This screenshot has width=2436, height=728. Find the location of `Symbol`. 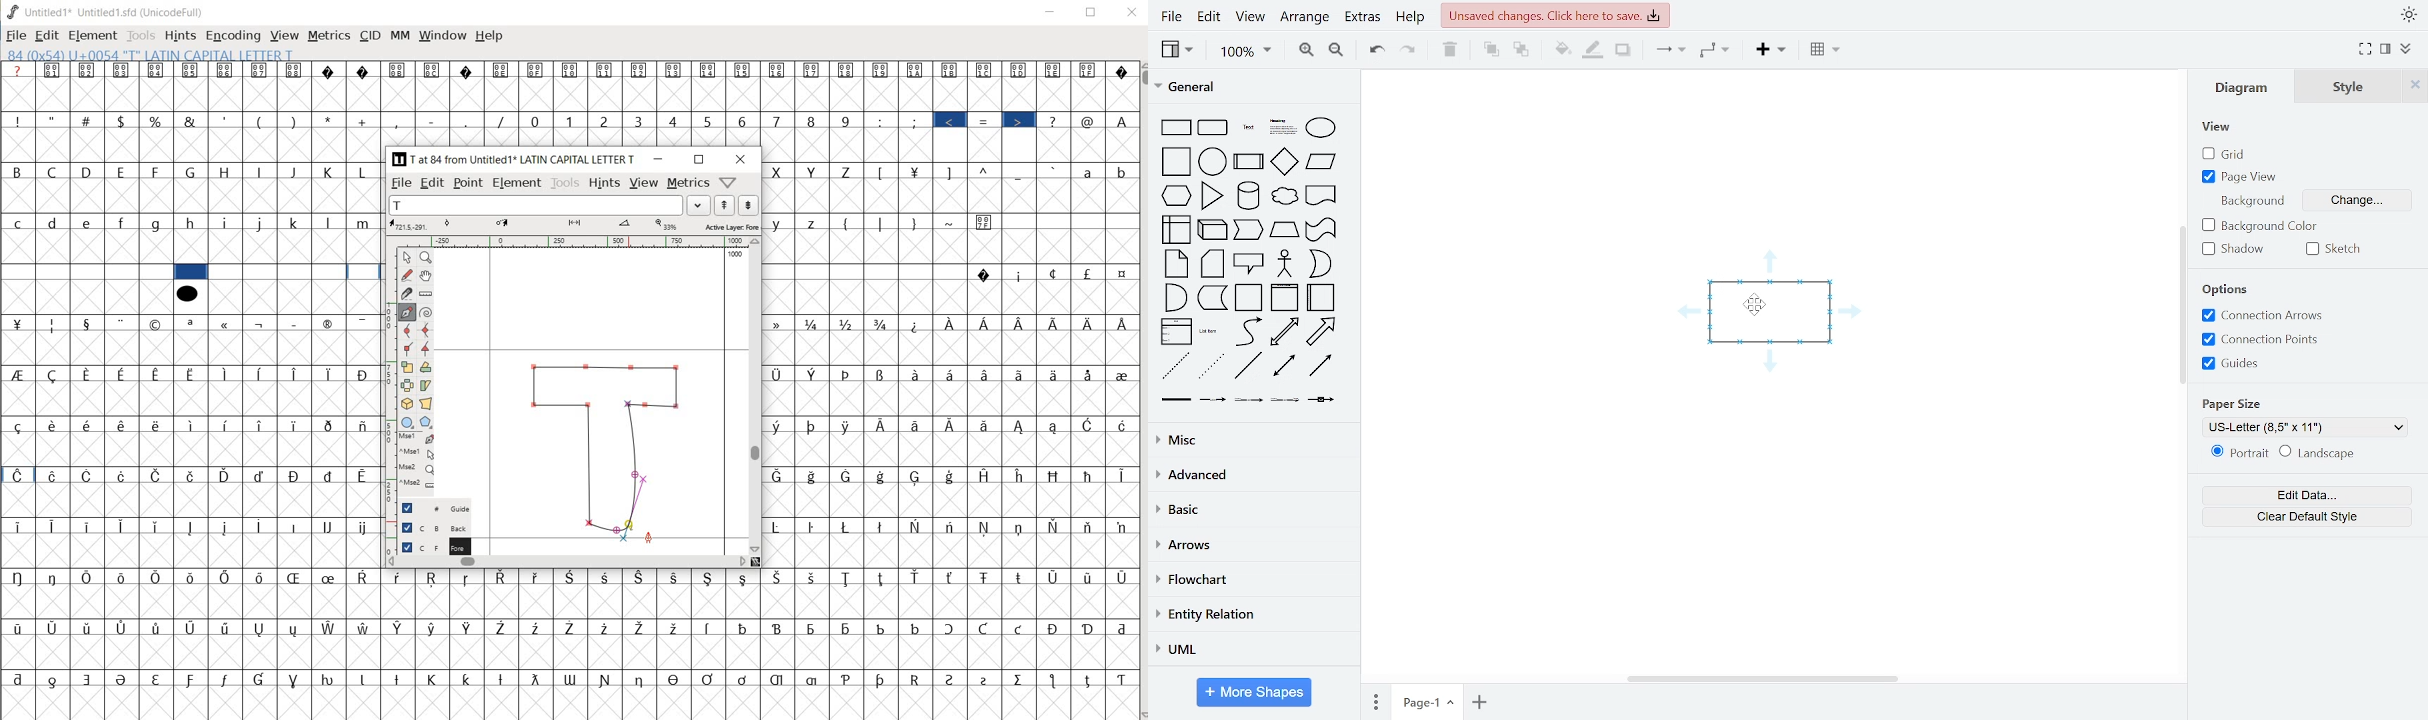

Symbol is located at coordinates (884, 679).